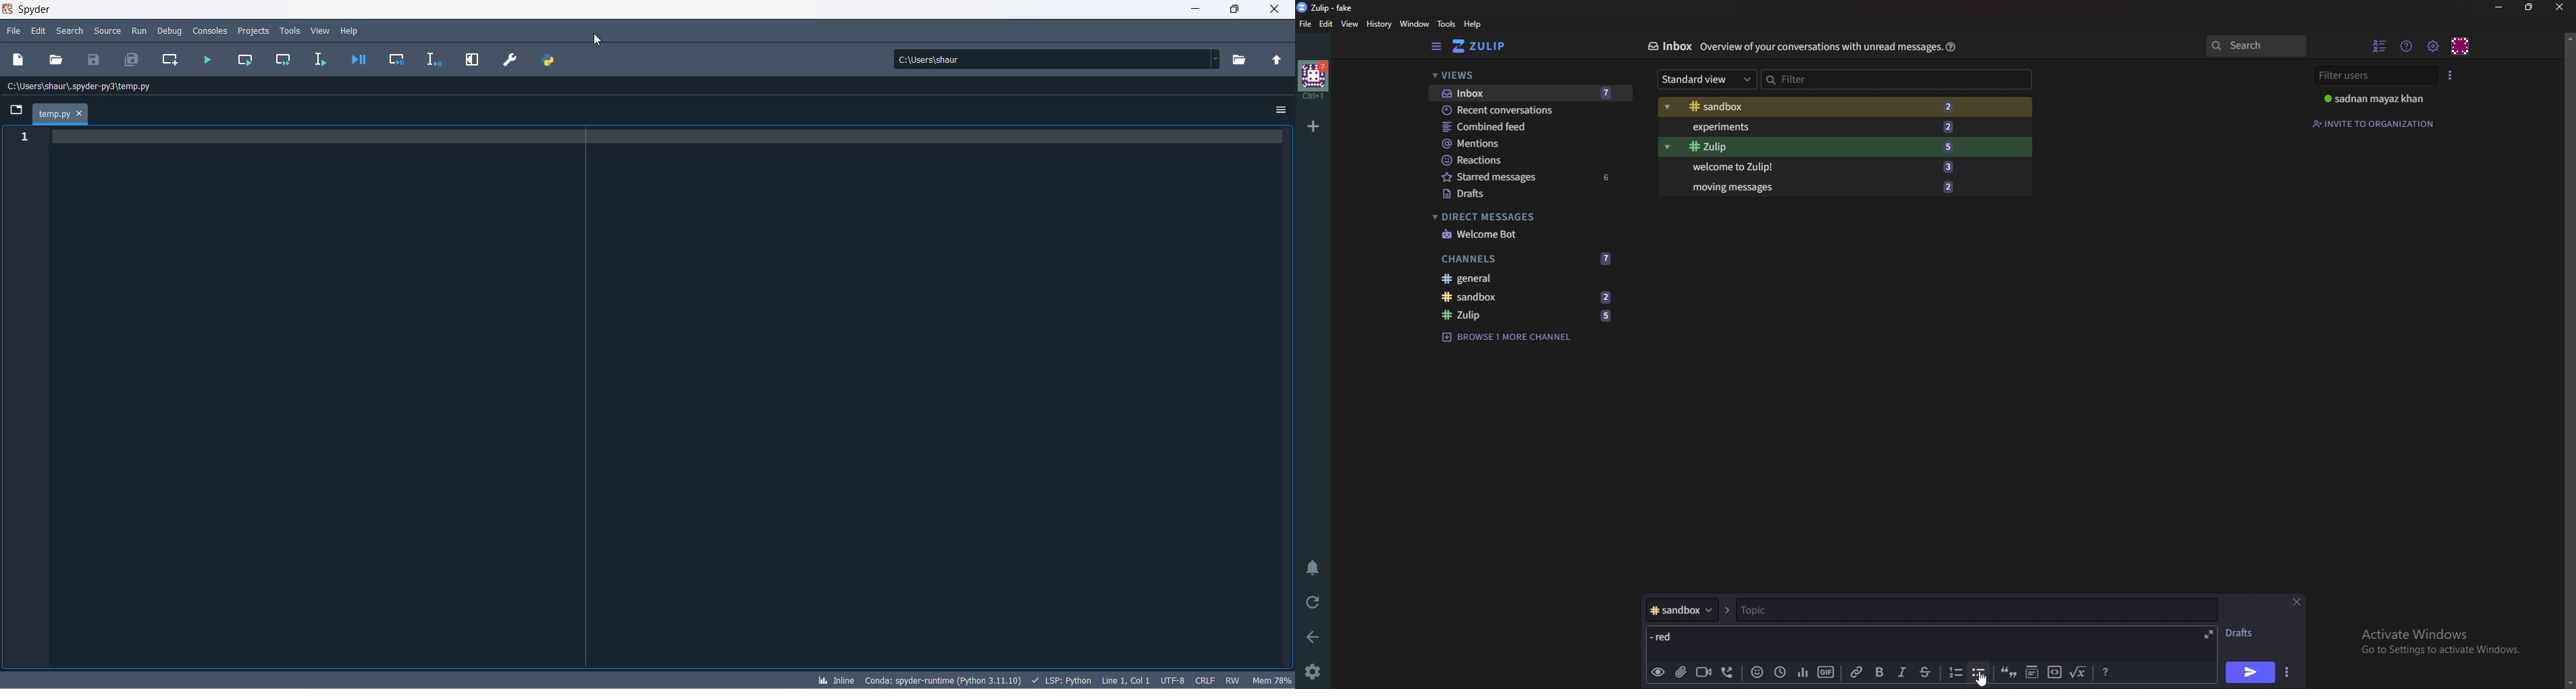  I want to click on PREFERENCES, so click(511, 60).